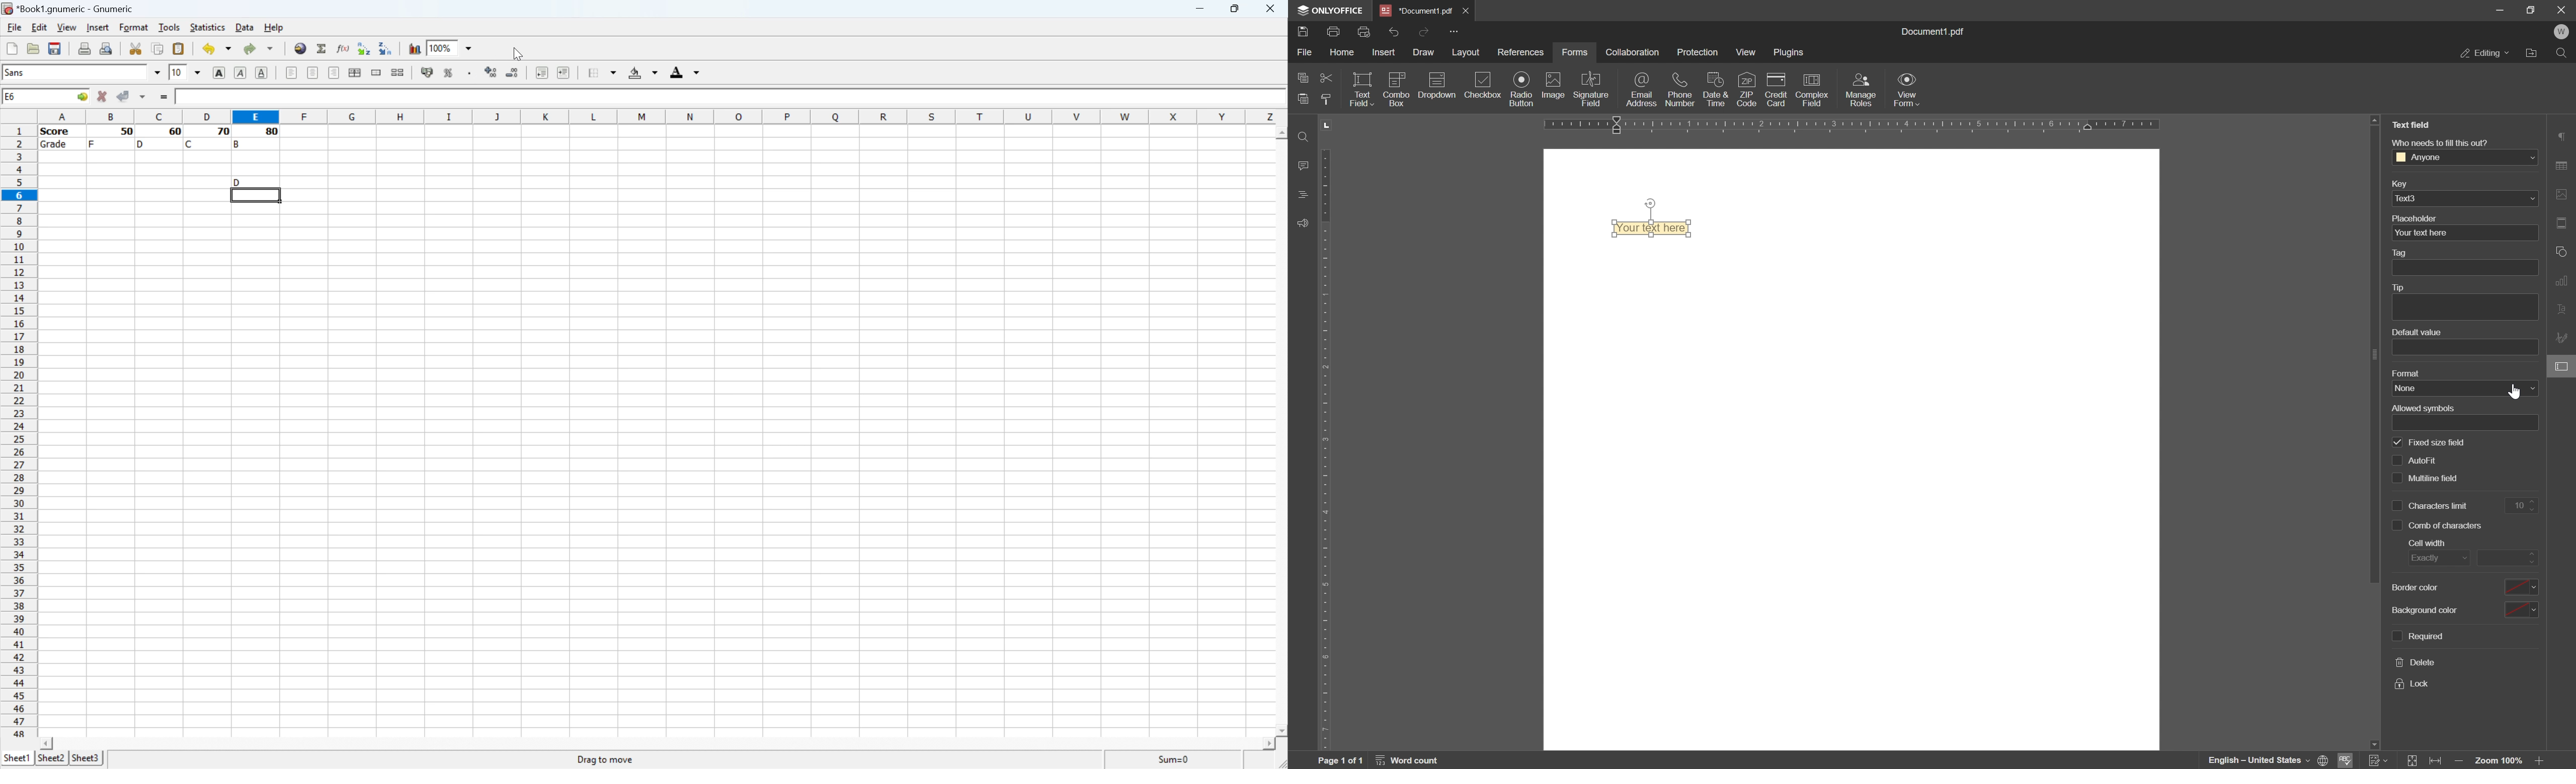 Image resolution: width=2576 pixels, height=784 pixels. I want to click on Decrease the number of decimals displayed, so click(512, 72).